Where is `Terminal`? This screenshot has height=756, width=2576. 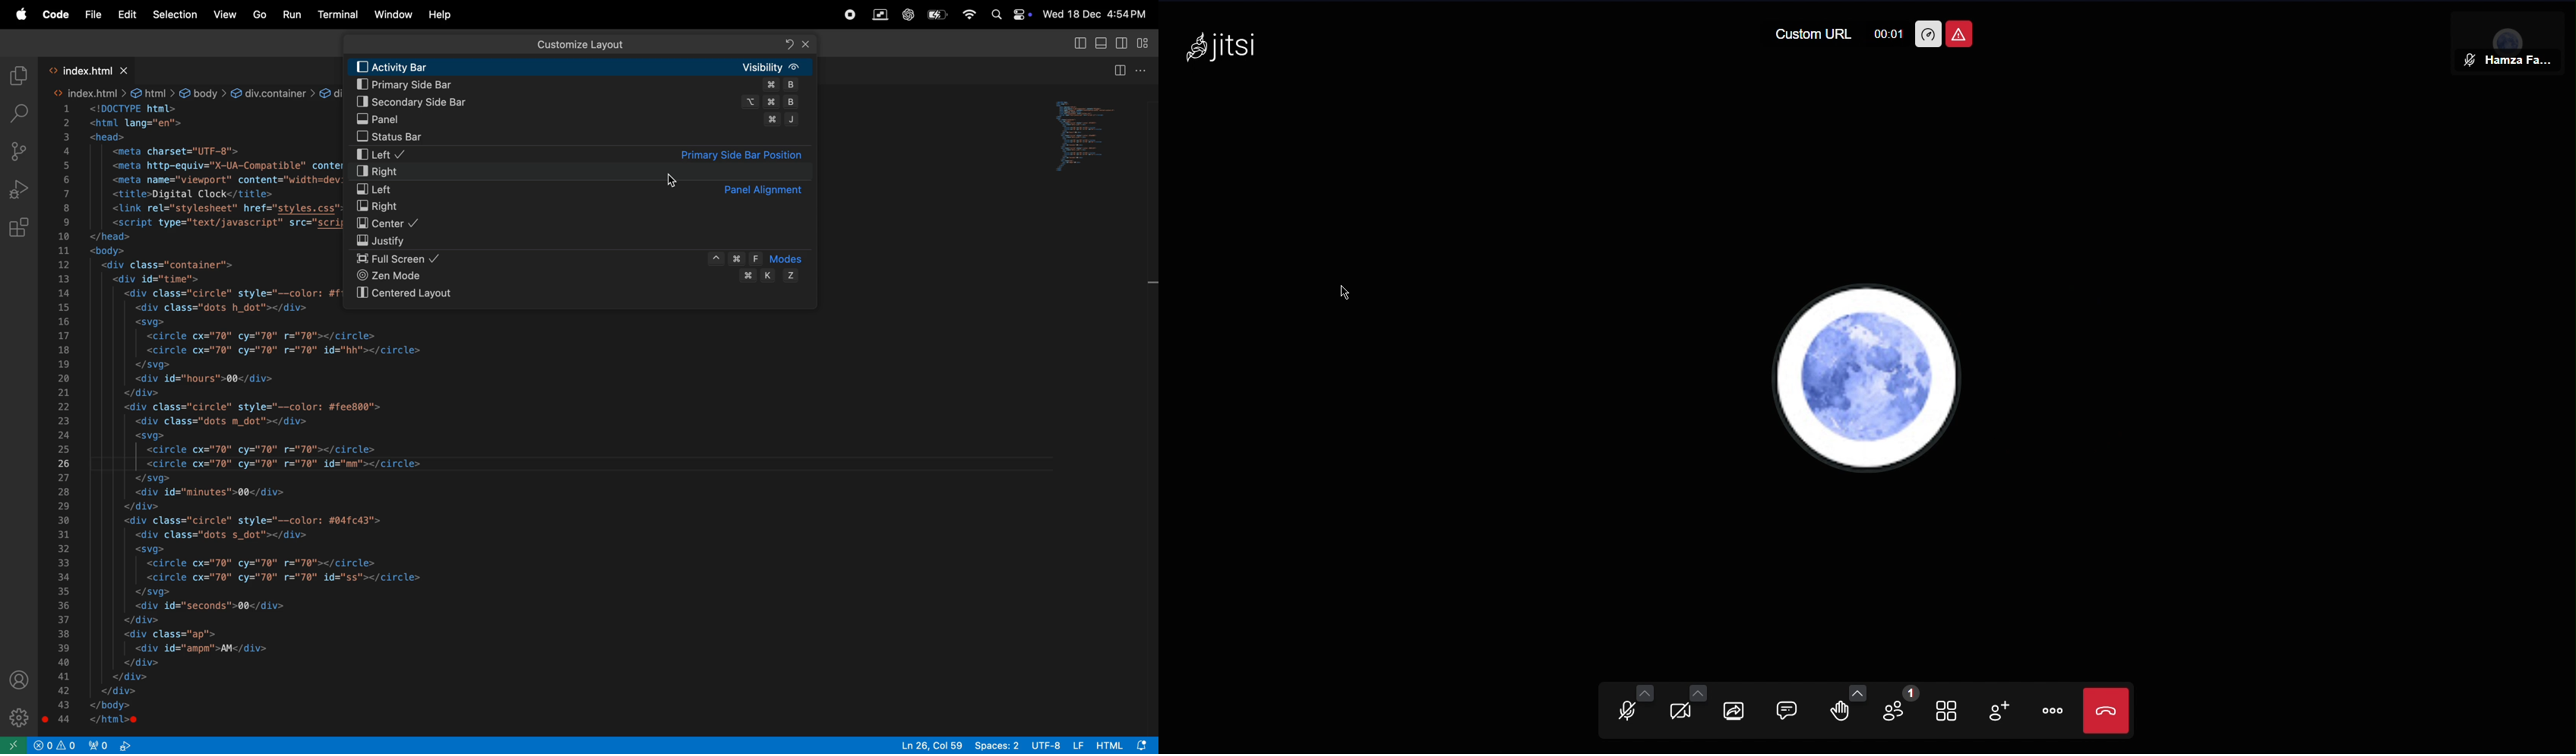 Terminal is located at coordinates (339, 17).